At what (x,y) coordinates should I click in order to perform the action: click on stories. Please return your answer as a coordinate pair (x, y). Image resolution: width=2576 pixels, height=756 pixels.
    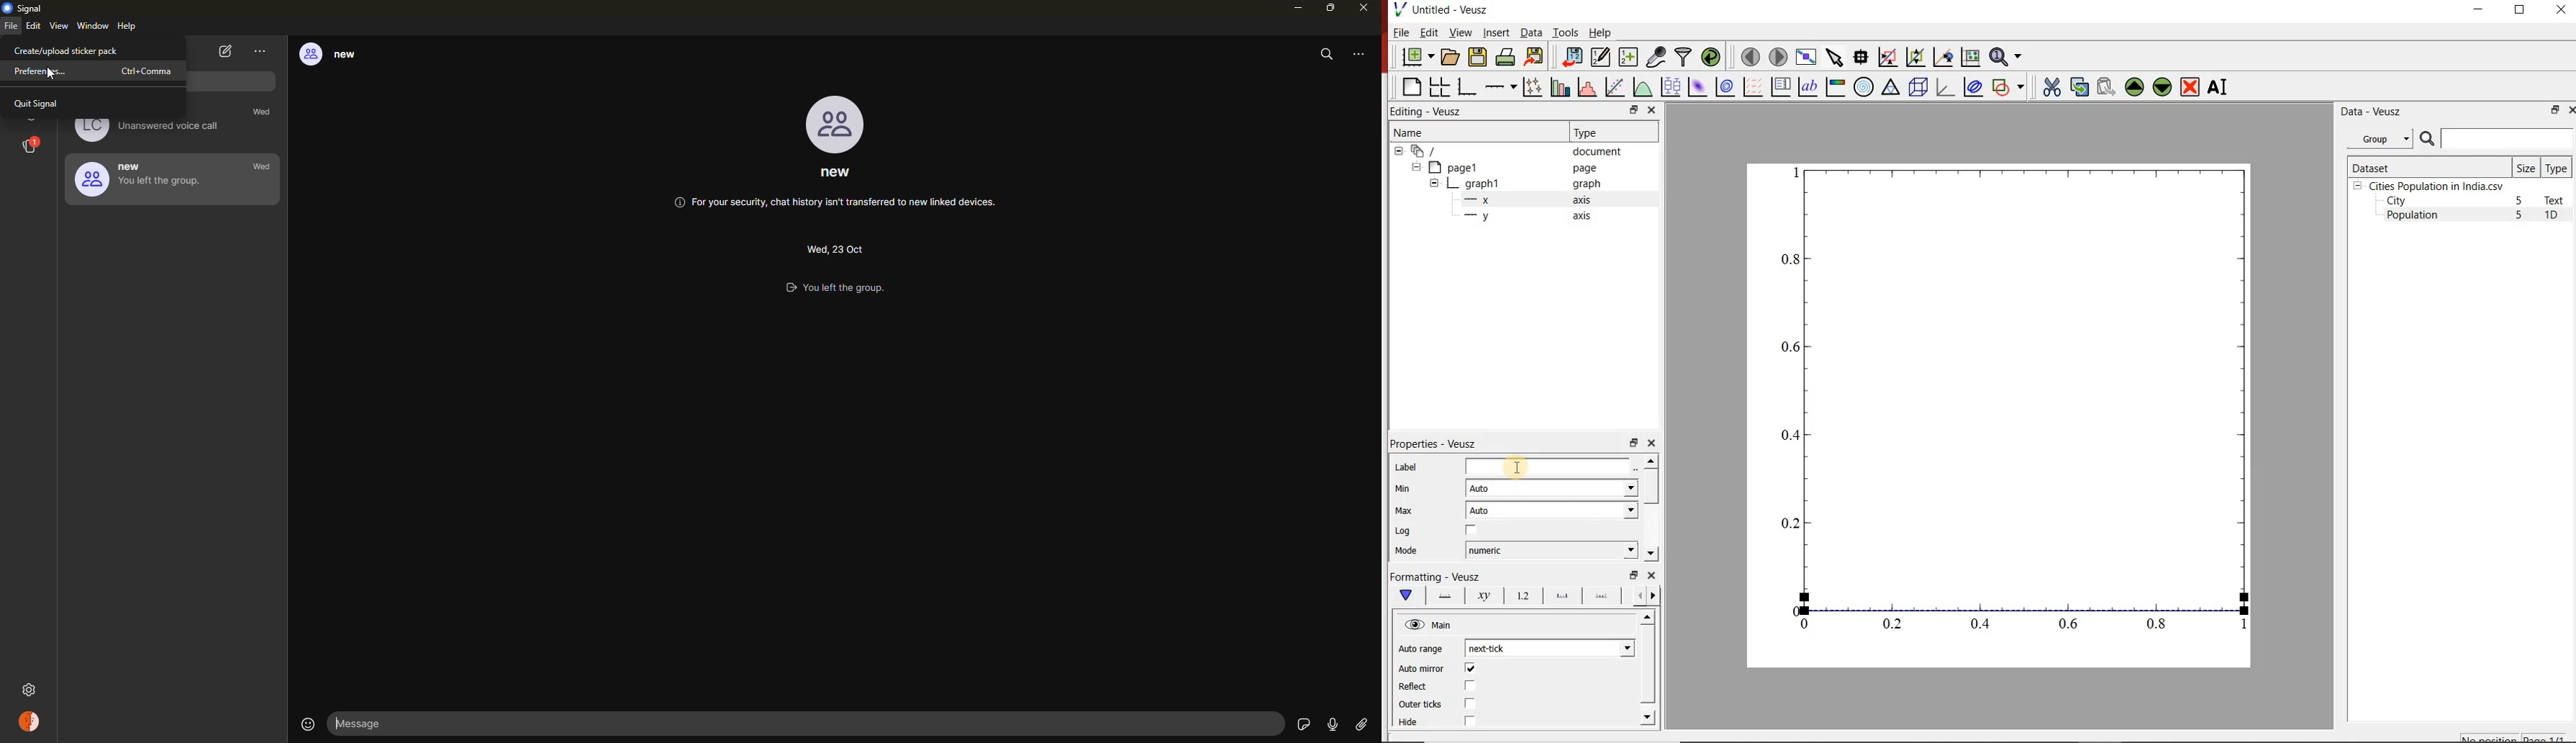
    Looking at the image, I should click on (32, 145).